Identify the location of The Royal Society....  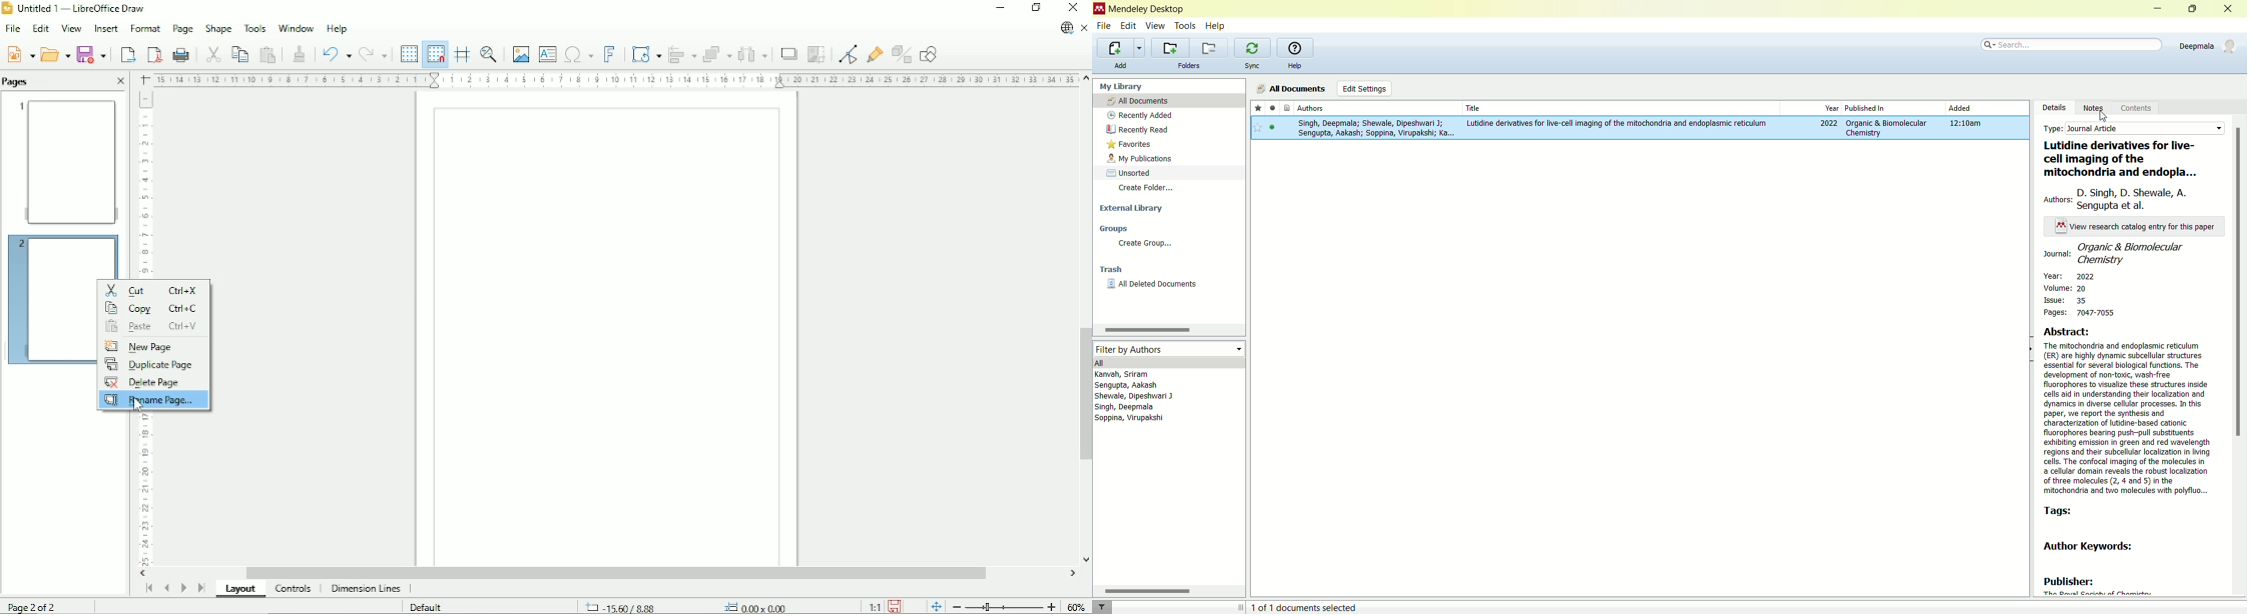
(2097, 592).